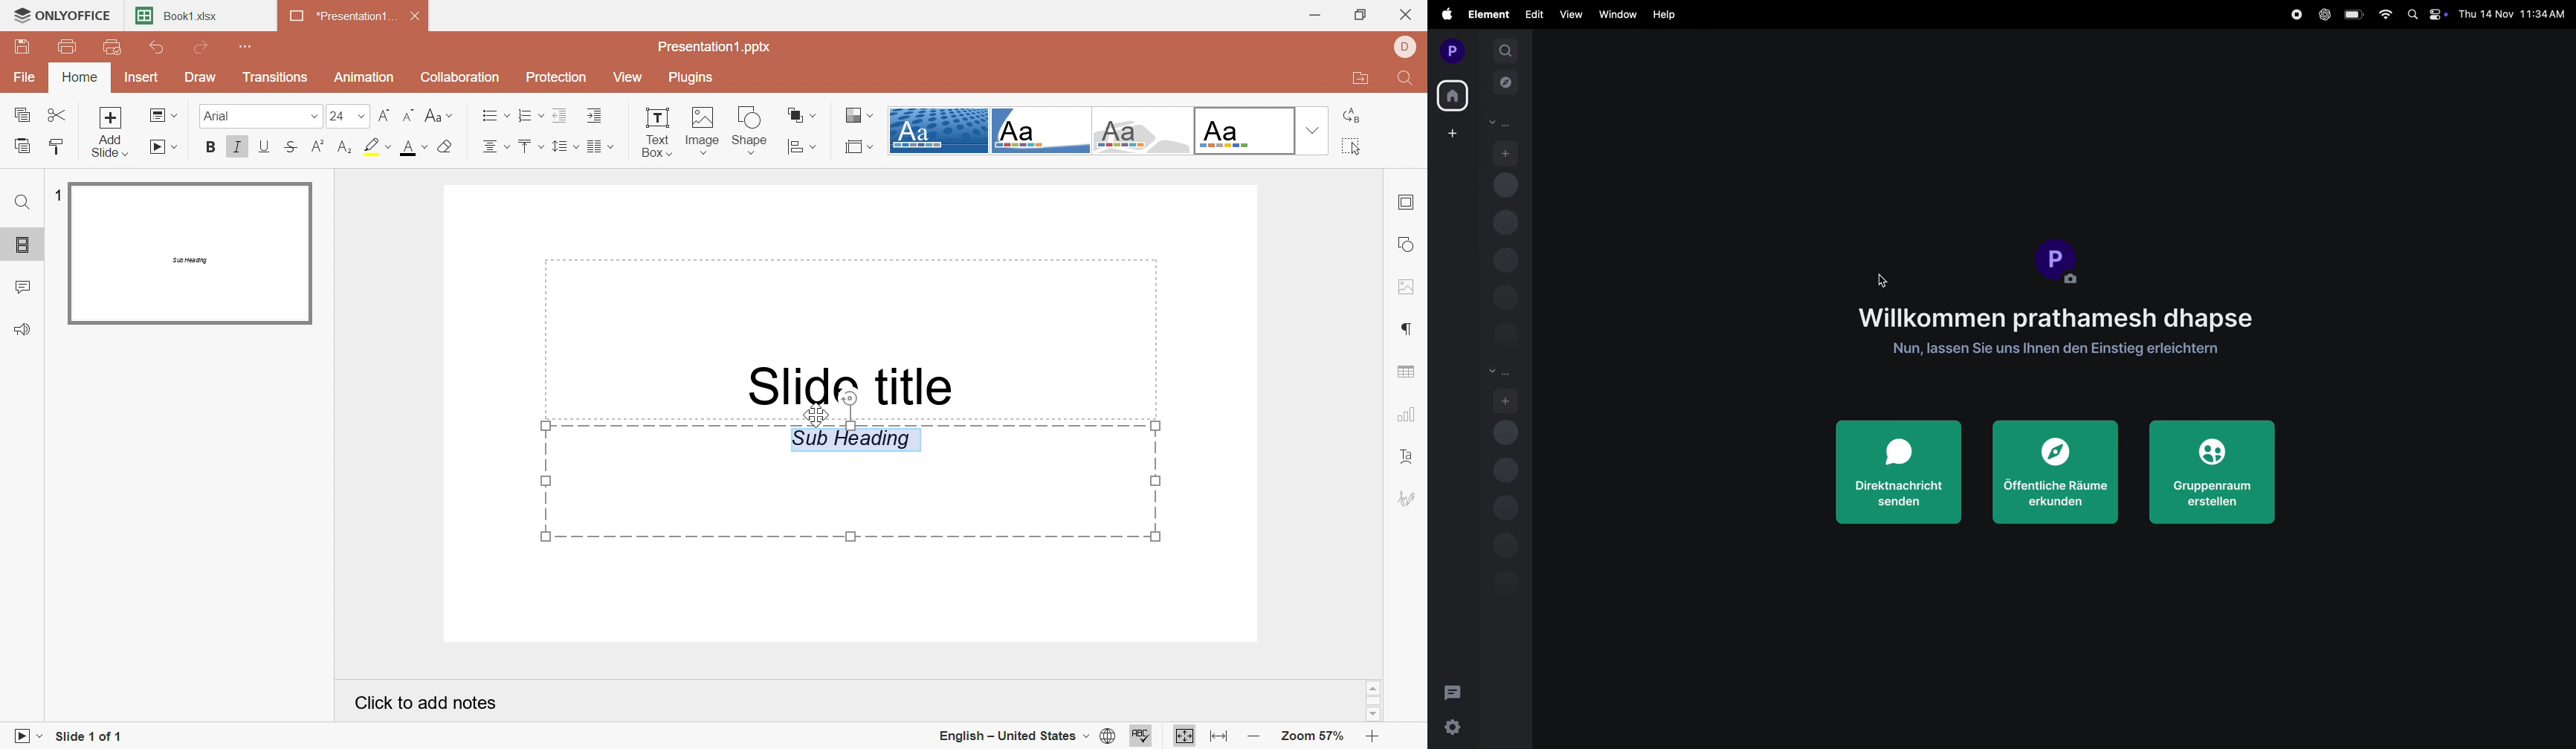 This screenshot has height=756, width=2576. What do you see at coordinates (161, 117) in the screenshot?
I see `Change slide layout` at bounding box center [161, 117].